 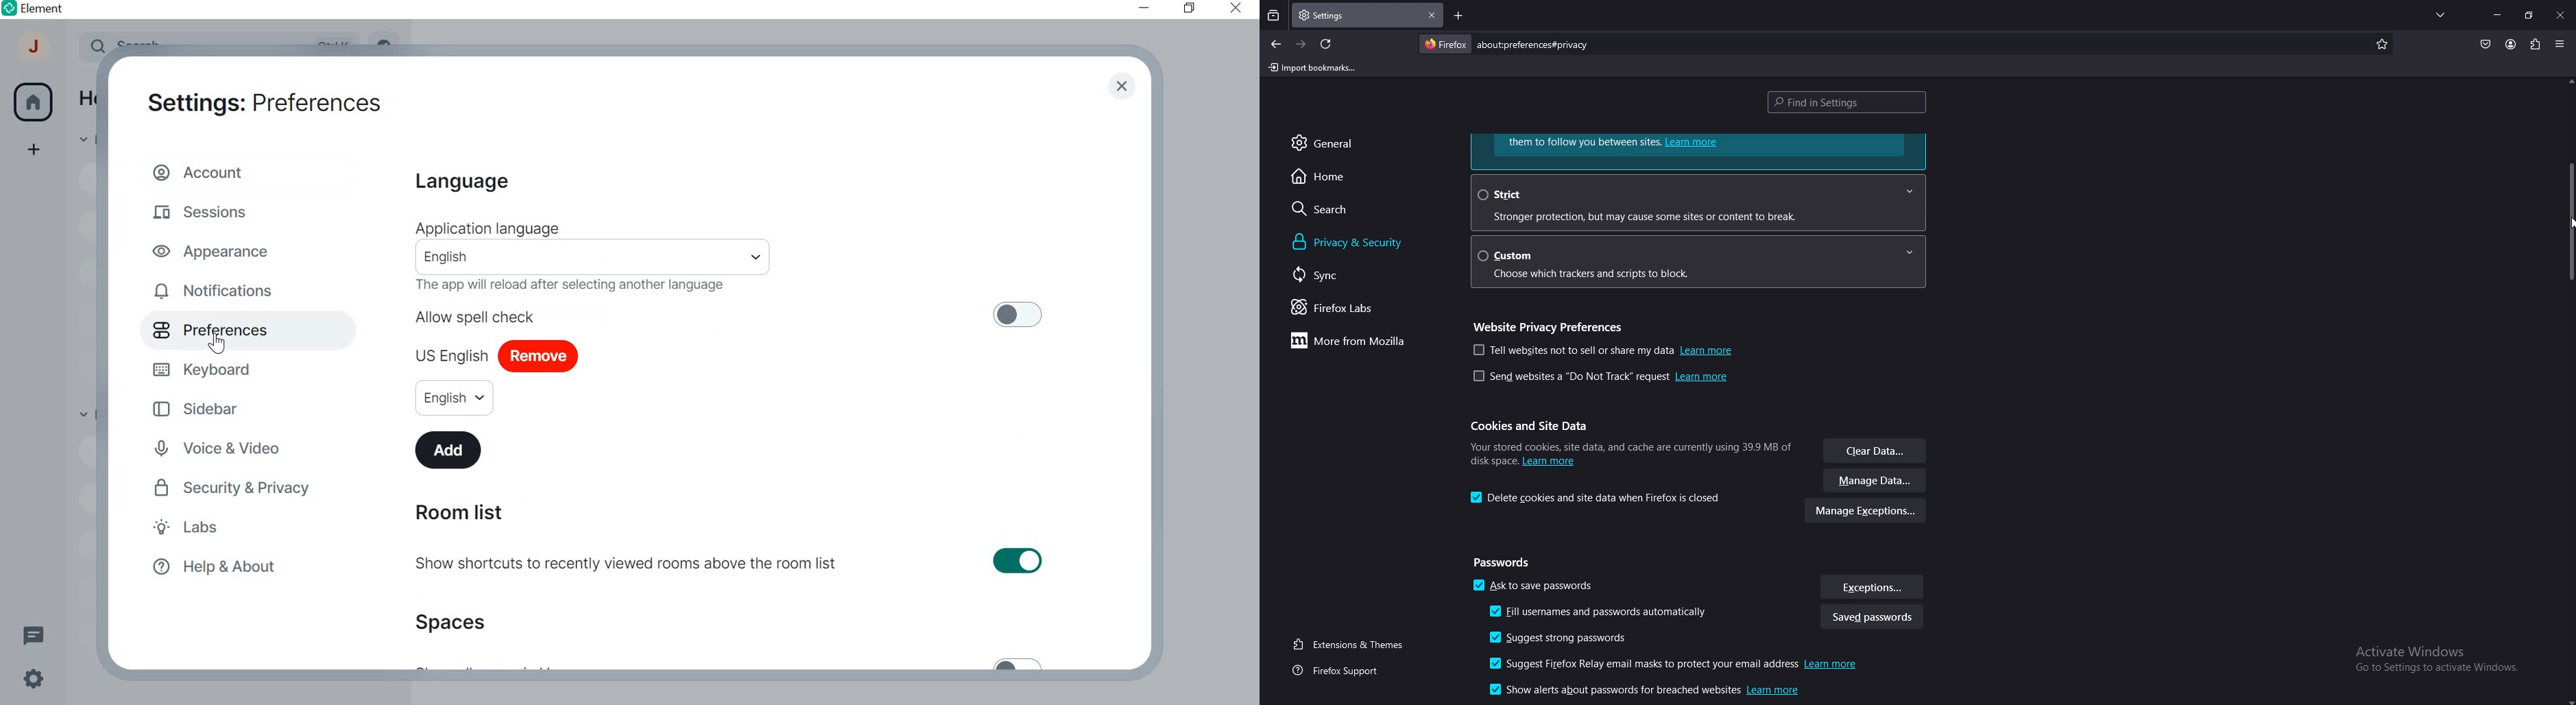 What do you see at coordinates (205, 368) in the screenshot?
I see `KEYBOARD` at bounding box center [205, 368].